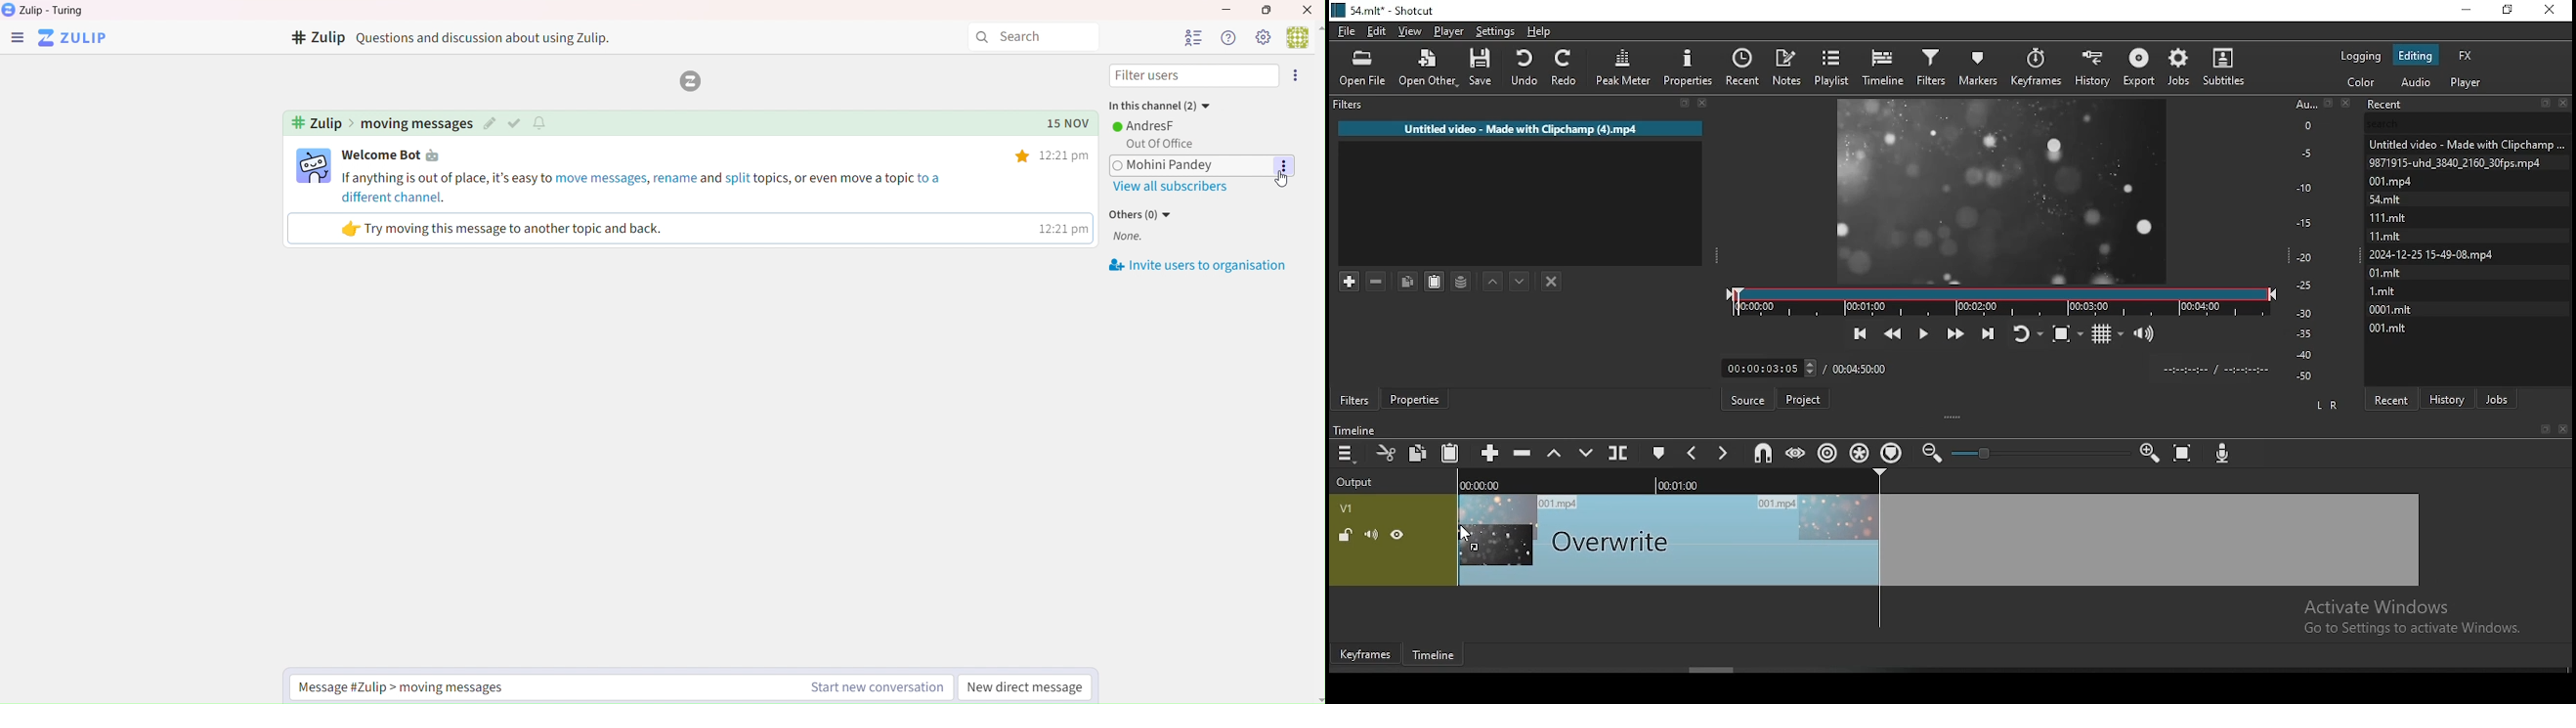 The height and width of the screenshot is (728, 2576). Describe the element at coordinates (2389, 310) in the screenshot. I see `files` at that location.